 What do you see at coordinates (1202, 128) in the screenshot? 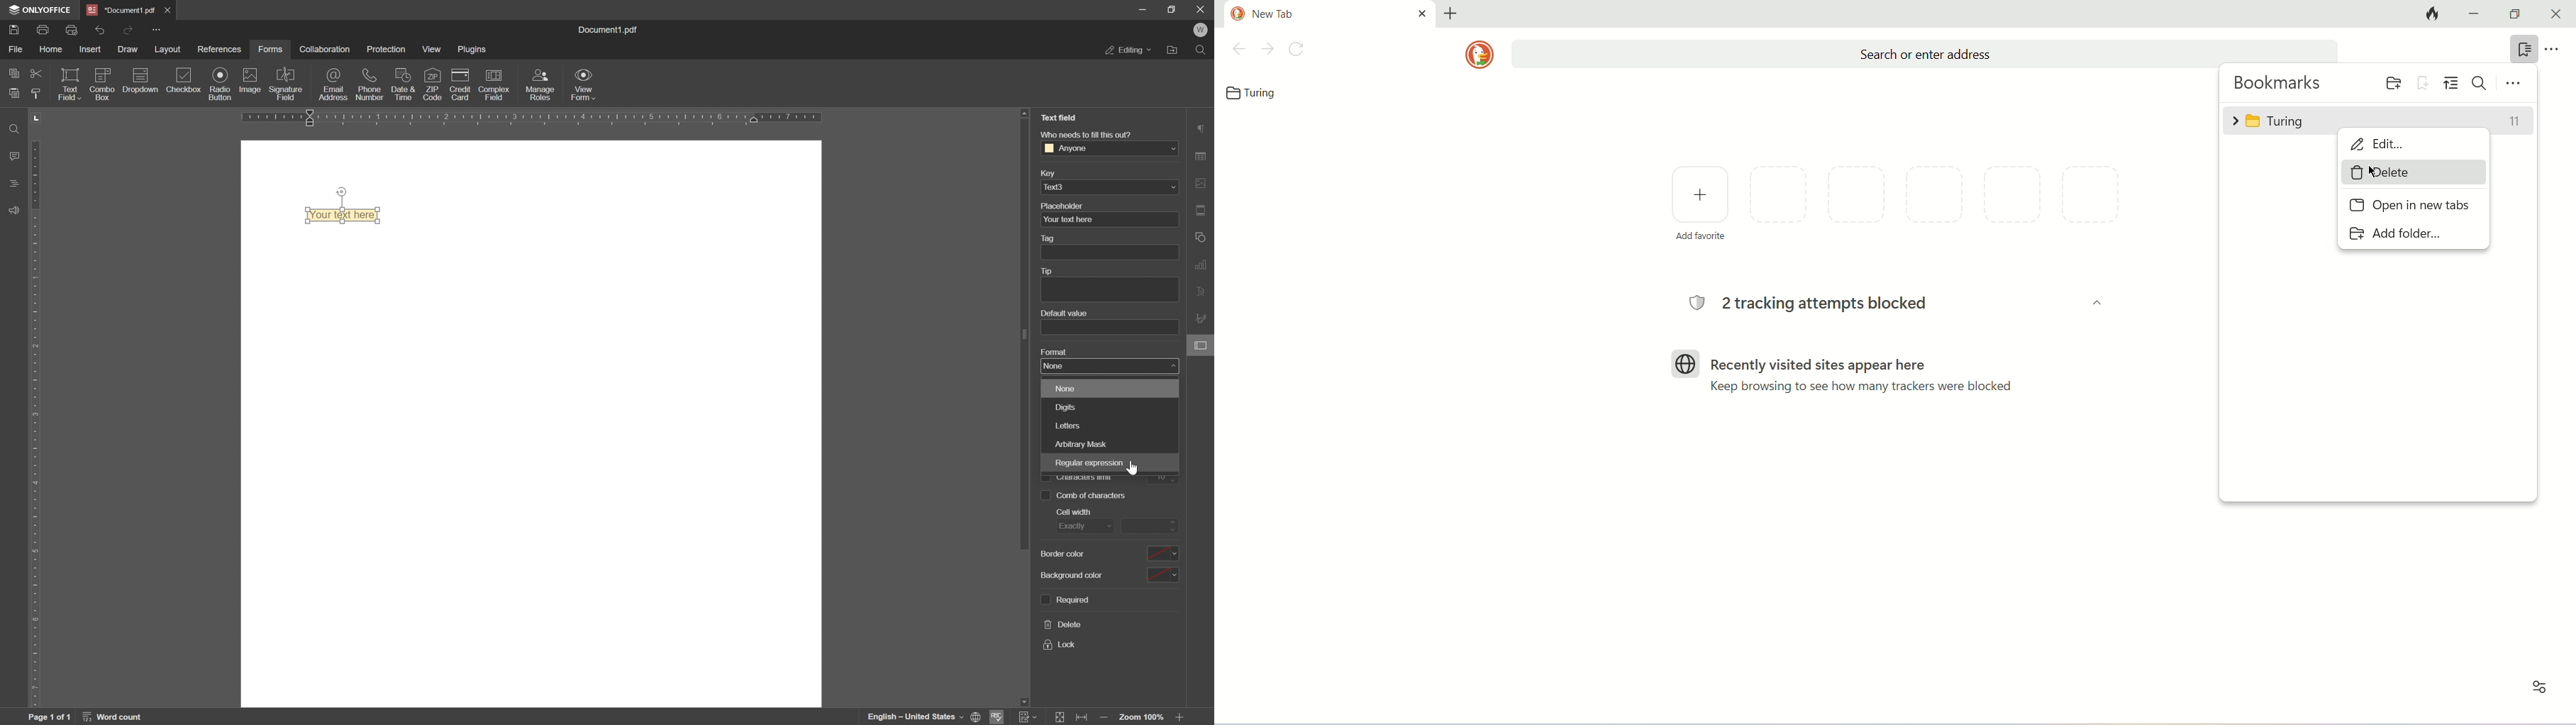
I see `paragraph settings` at bounding box center [1202, 128].